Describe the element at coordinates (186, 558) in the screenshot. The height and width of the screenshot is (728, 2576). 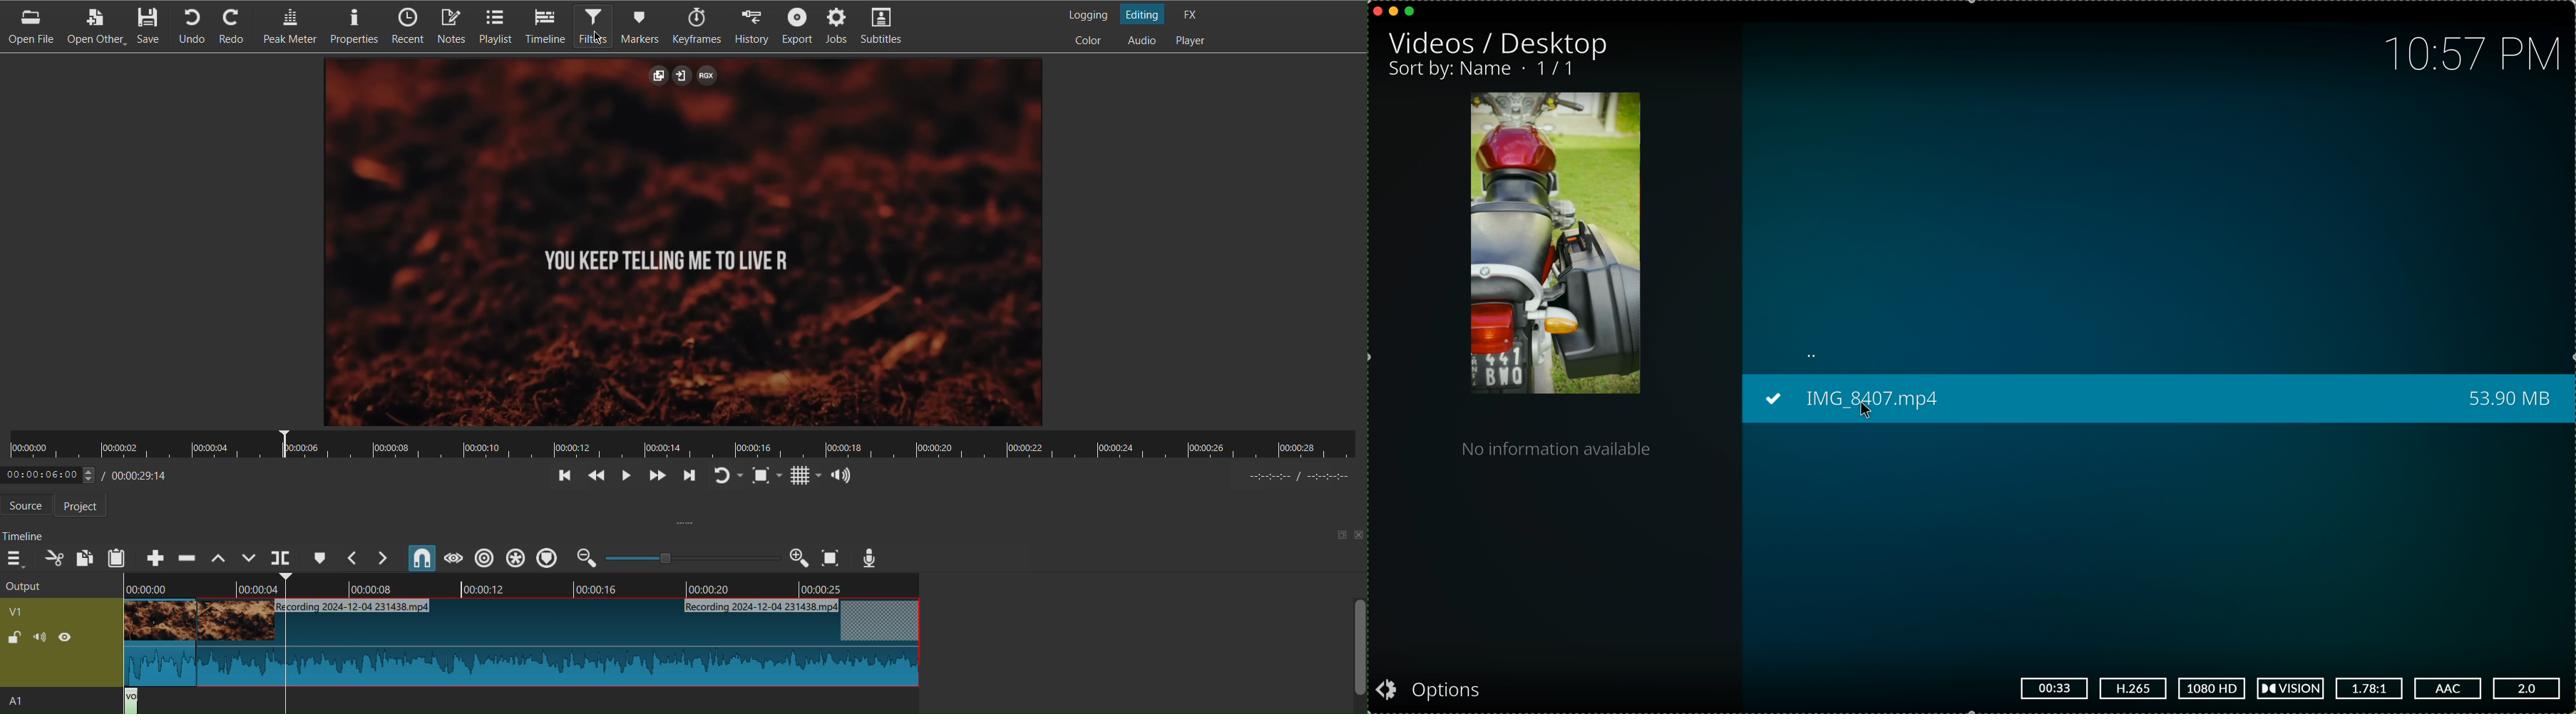
I see `Ripple Delete` at that location.